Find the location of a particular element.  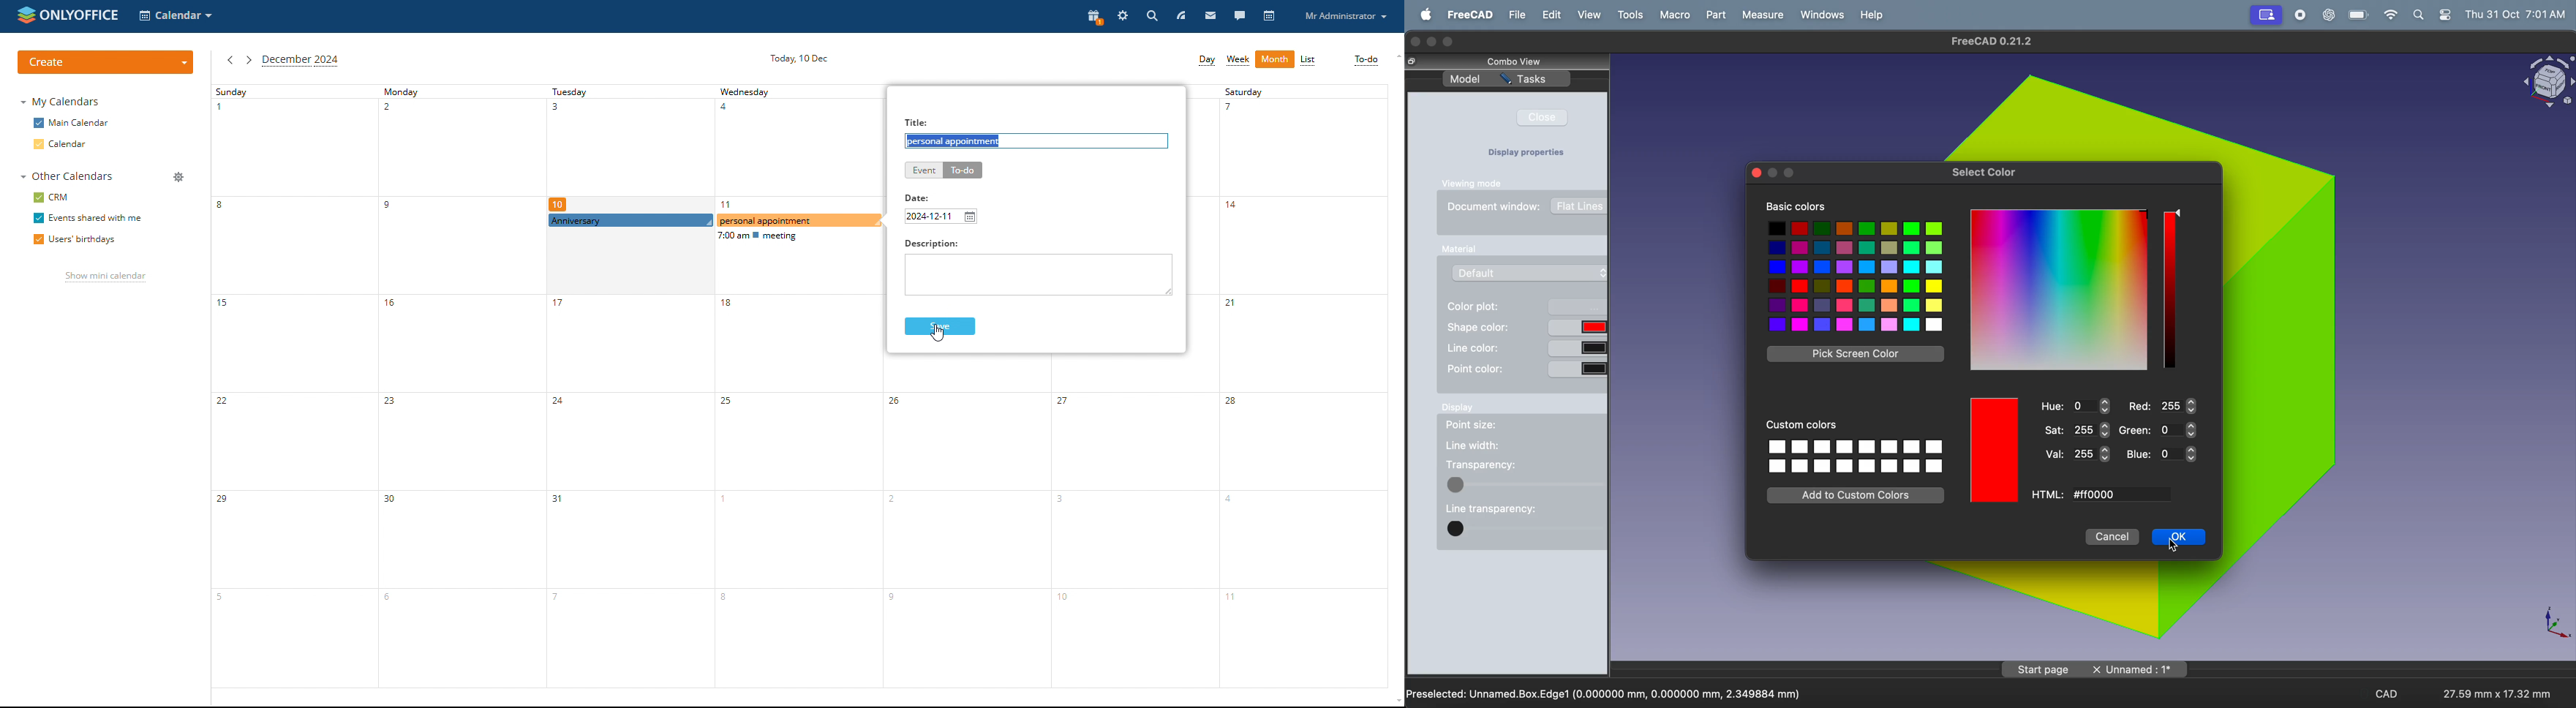

hue is located at coordinates (2074, 406).